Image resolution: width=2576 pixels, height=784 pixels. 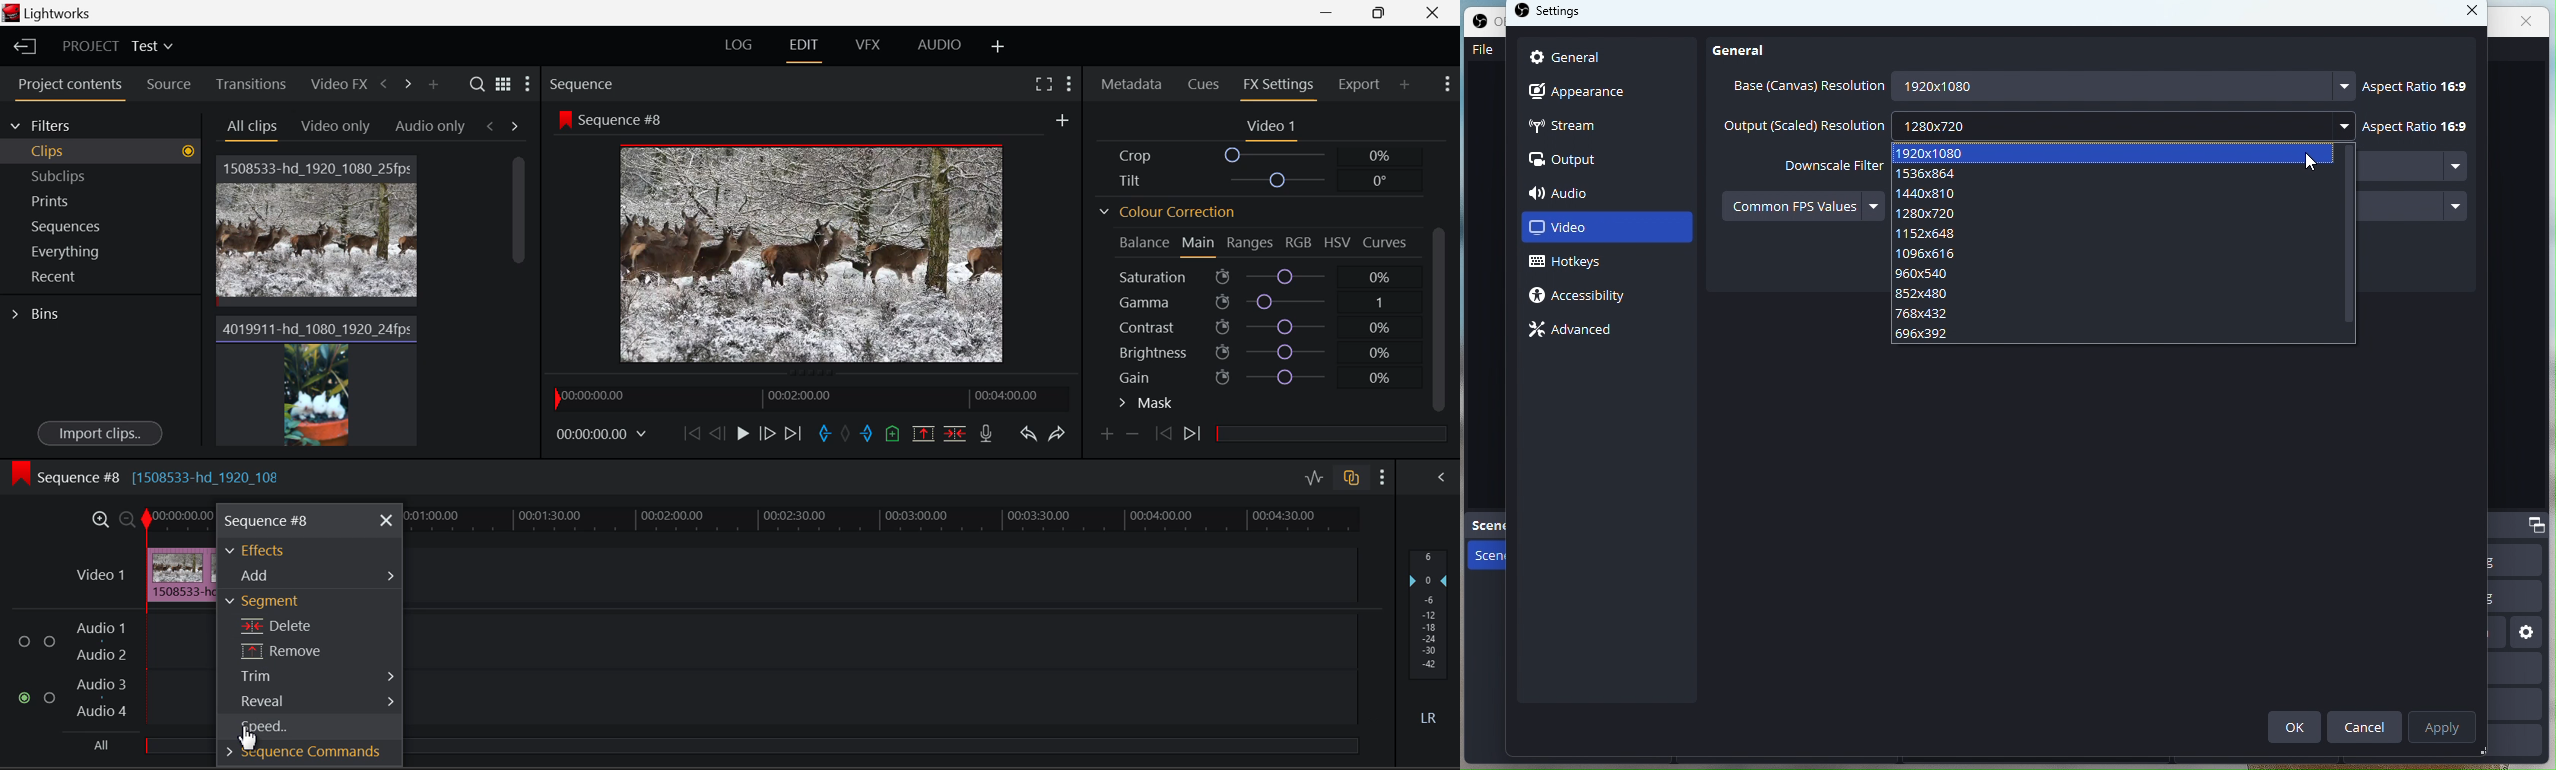 I want to click on Project Timeline Preview Slider, so click(x=803, y=396).